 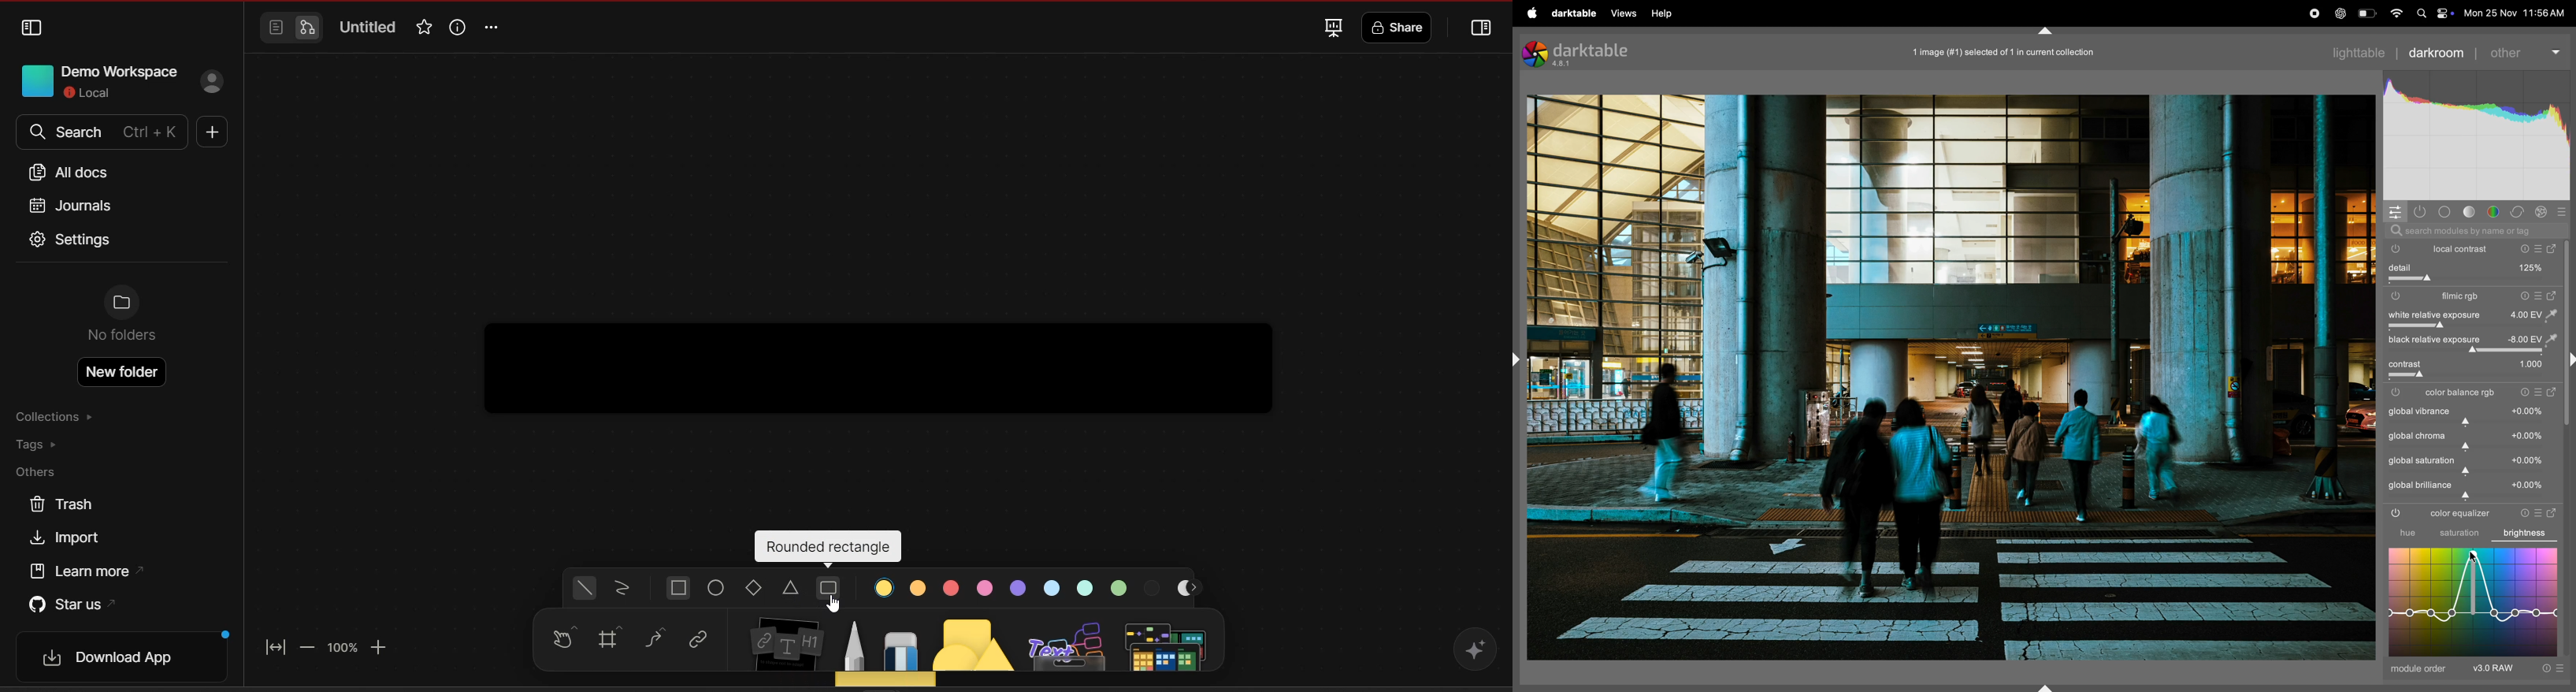 I want to click on presets, so click(x=2540, y=512).